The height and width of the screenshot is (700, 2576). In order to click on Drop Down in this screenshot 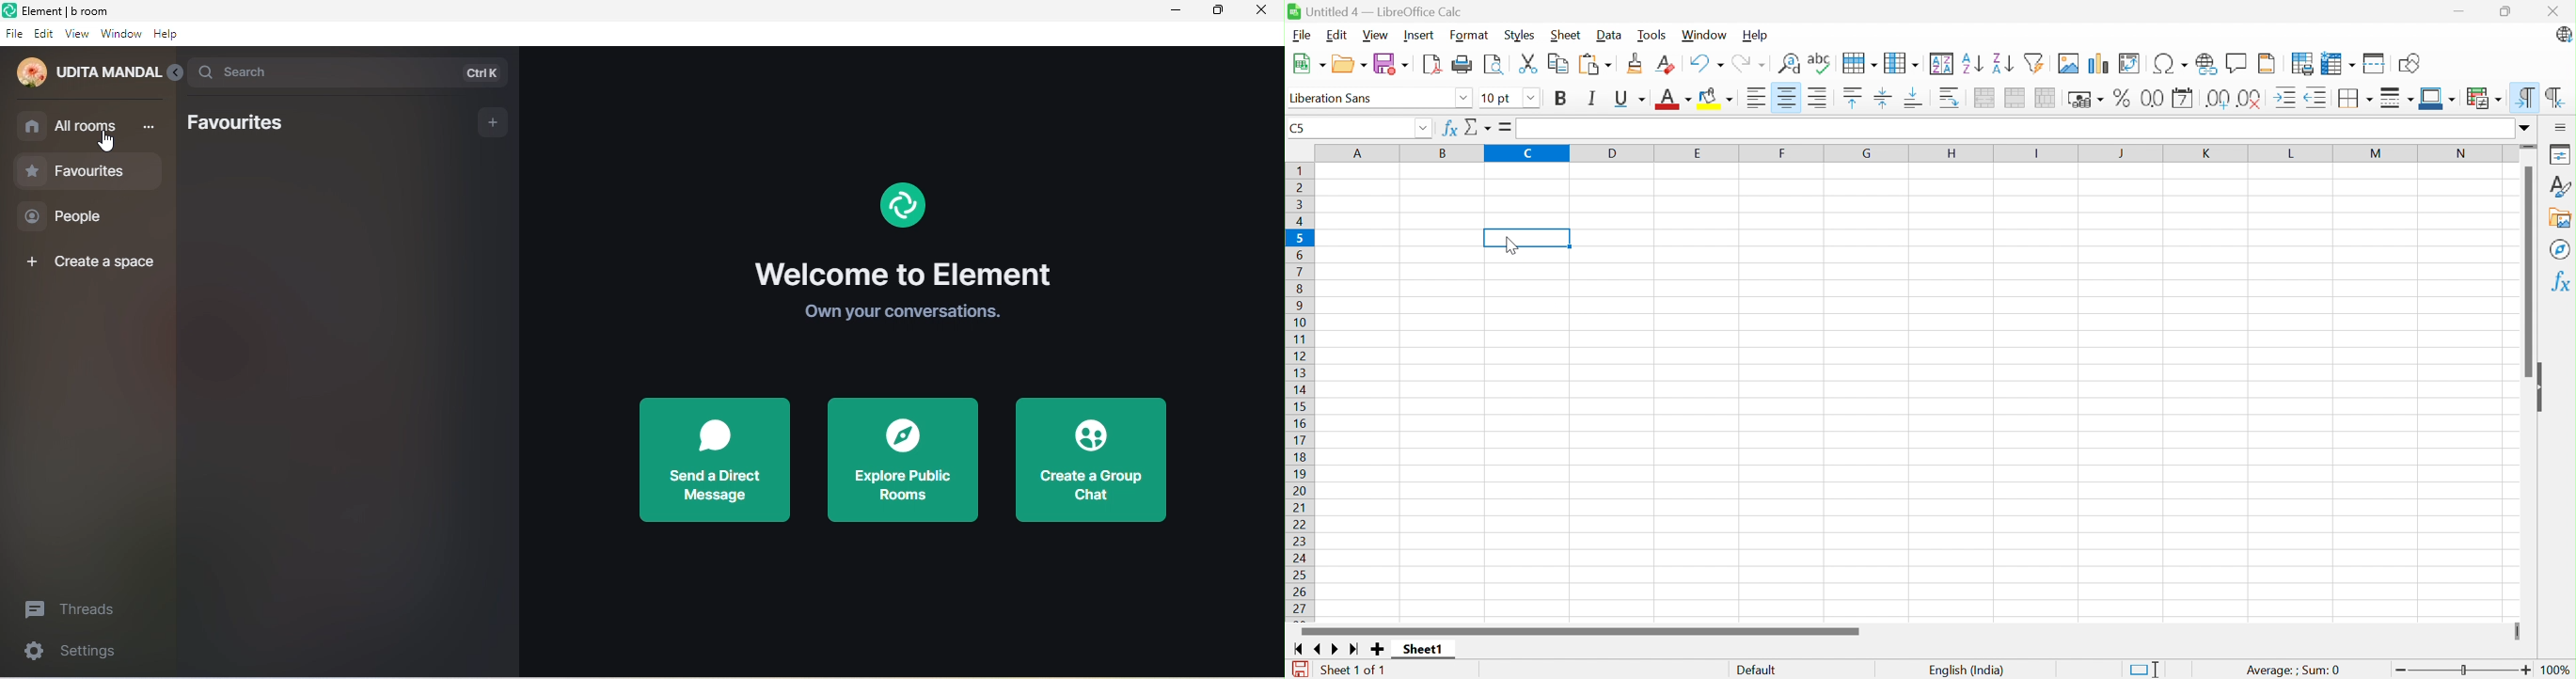, I will do `click(1423, 129)`.